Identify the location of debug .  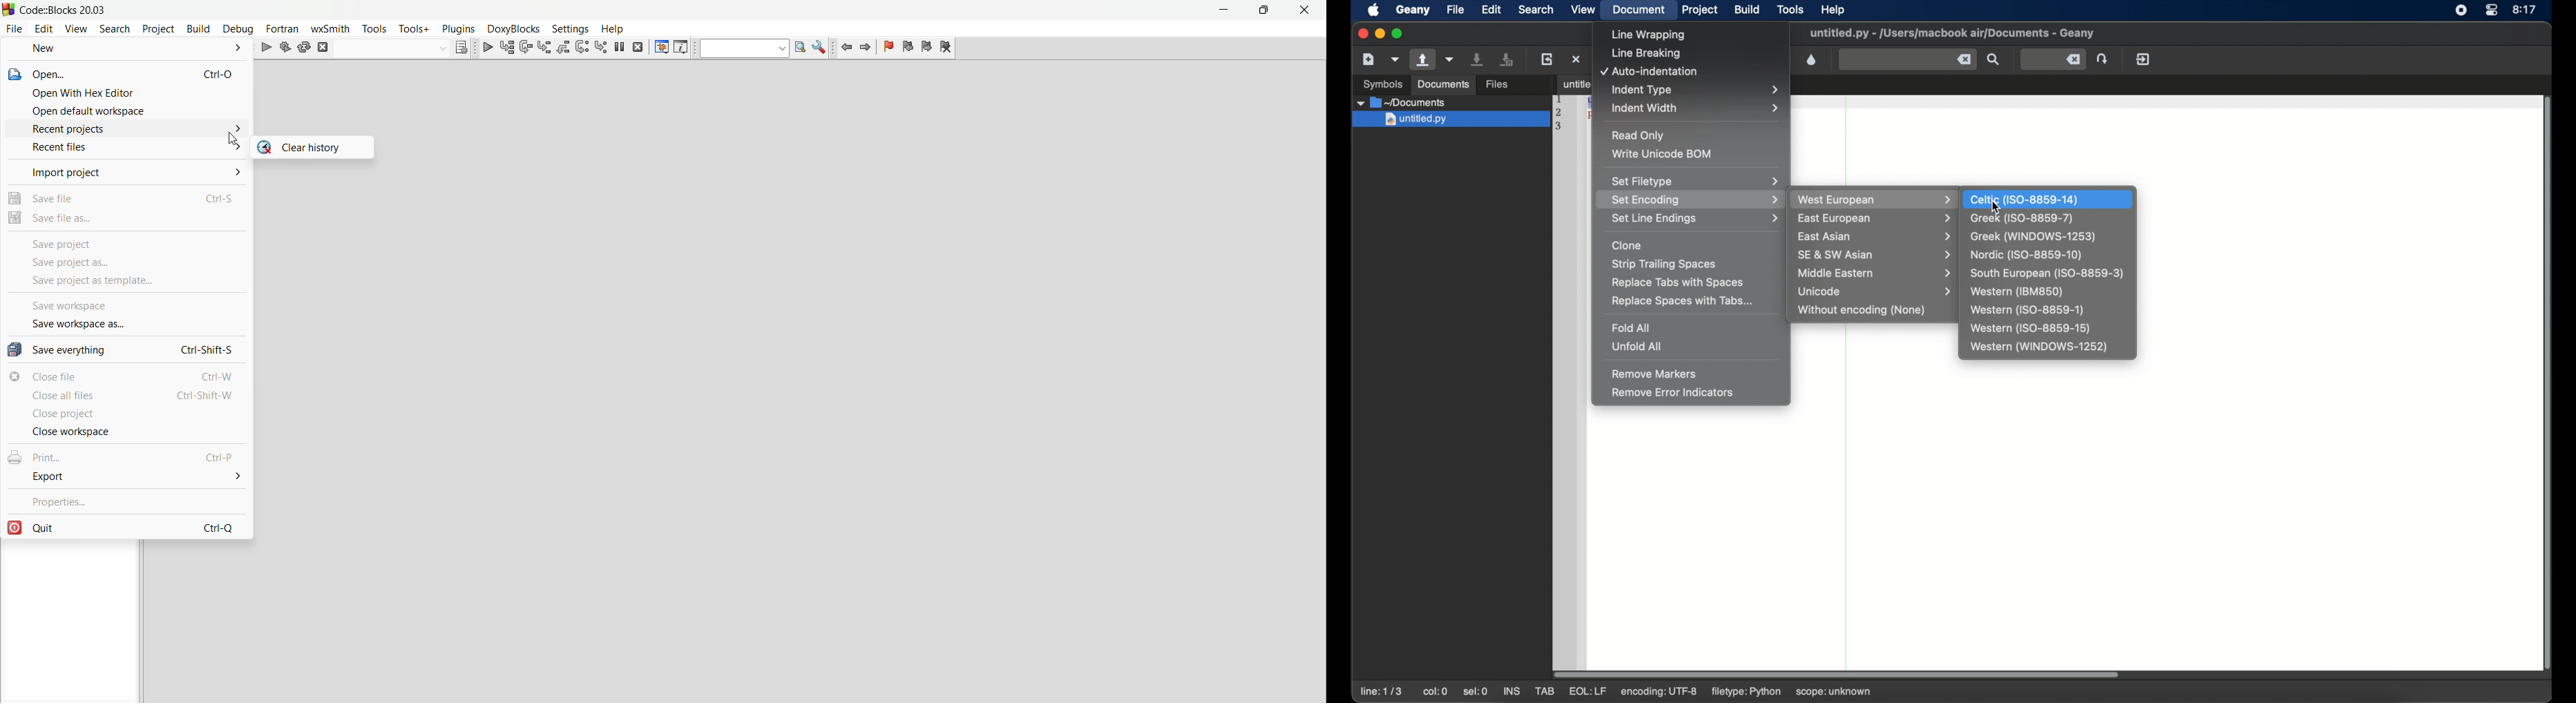
(486, 48).